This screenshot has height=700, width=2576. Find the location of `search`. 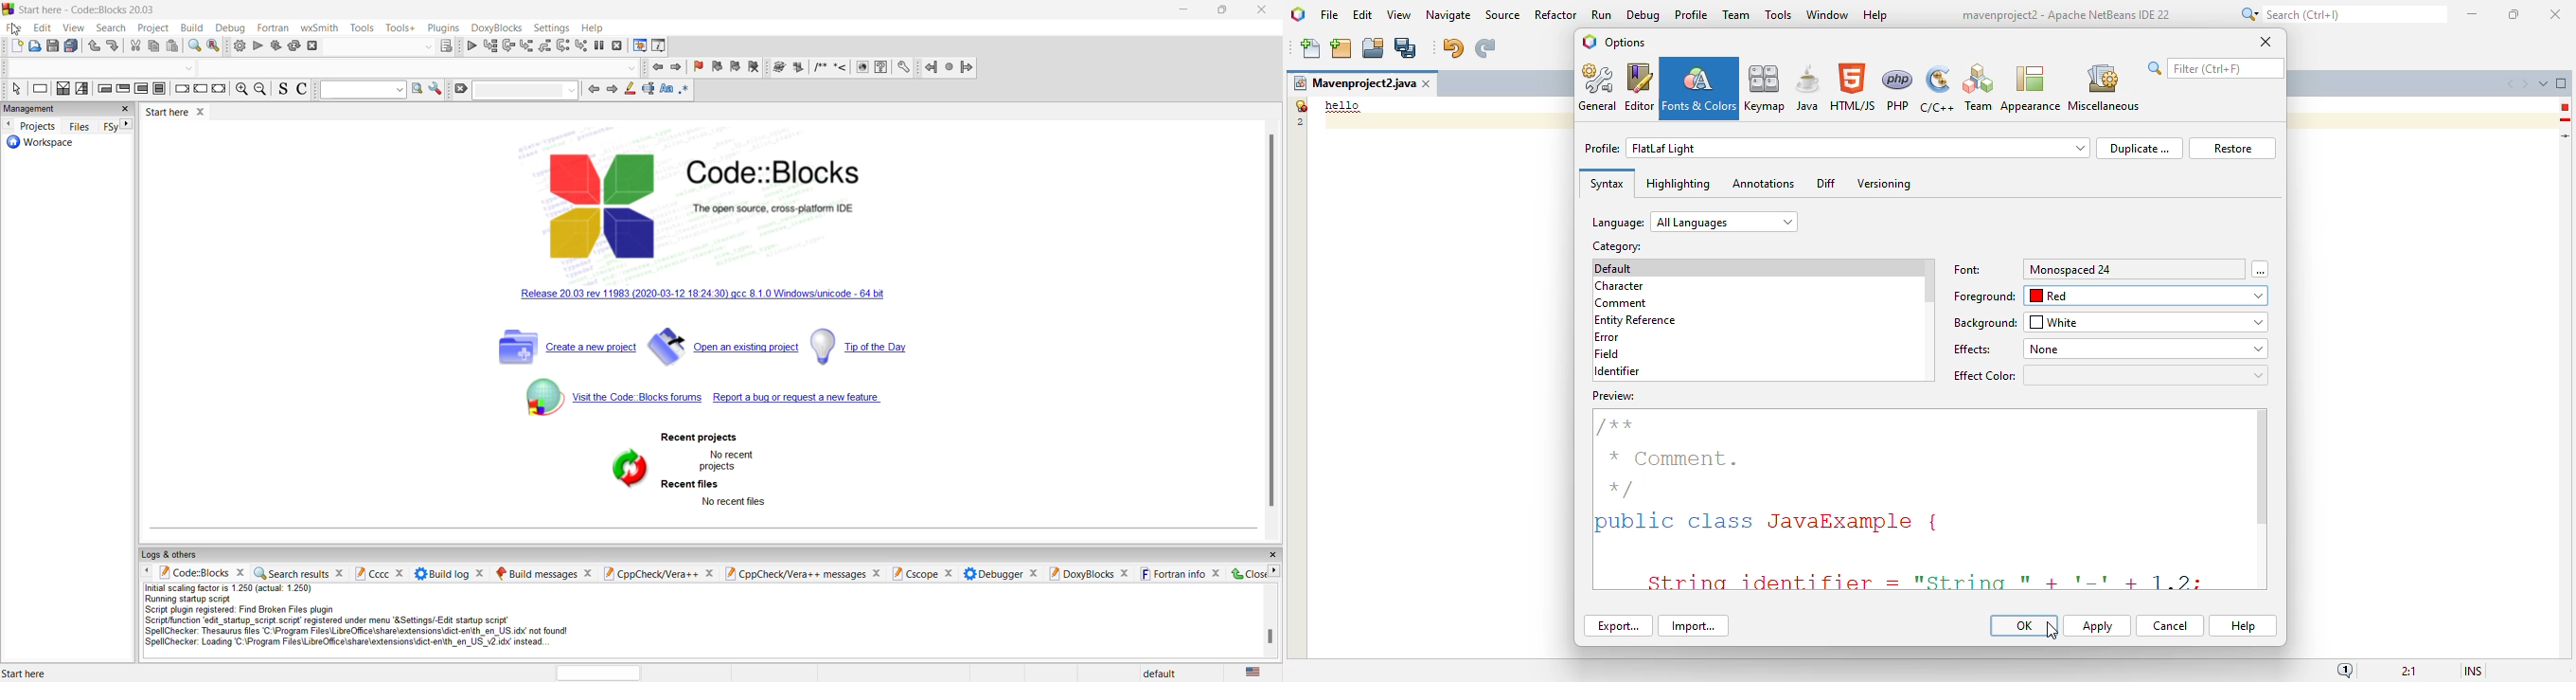

search is located at coordinates (110, 29).